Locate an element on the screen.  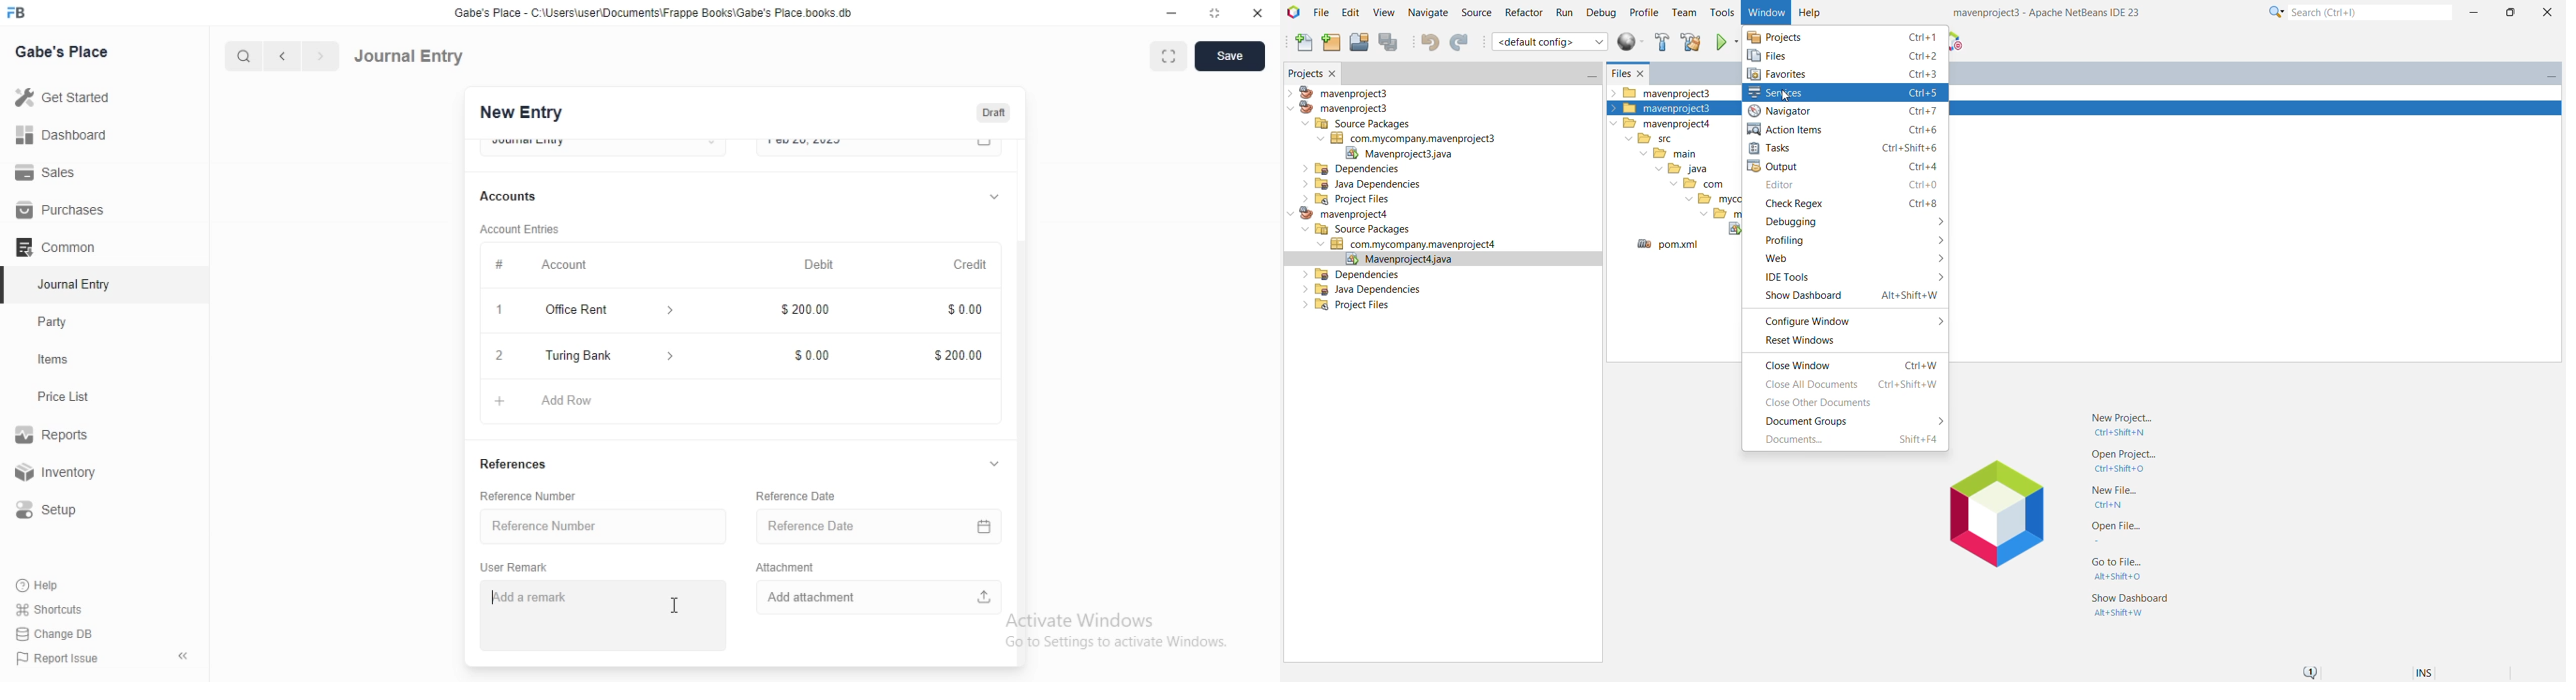
Reference Number is located at coordinates (538, 525).